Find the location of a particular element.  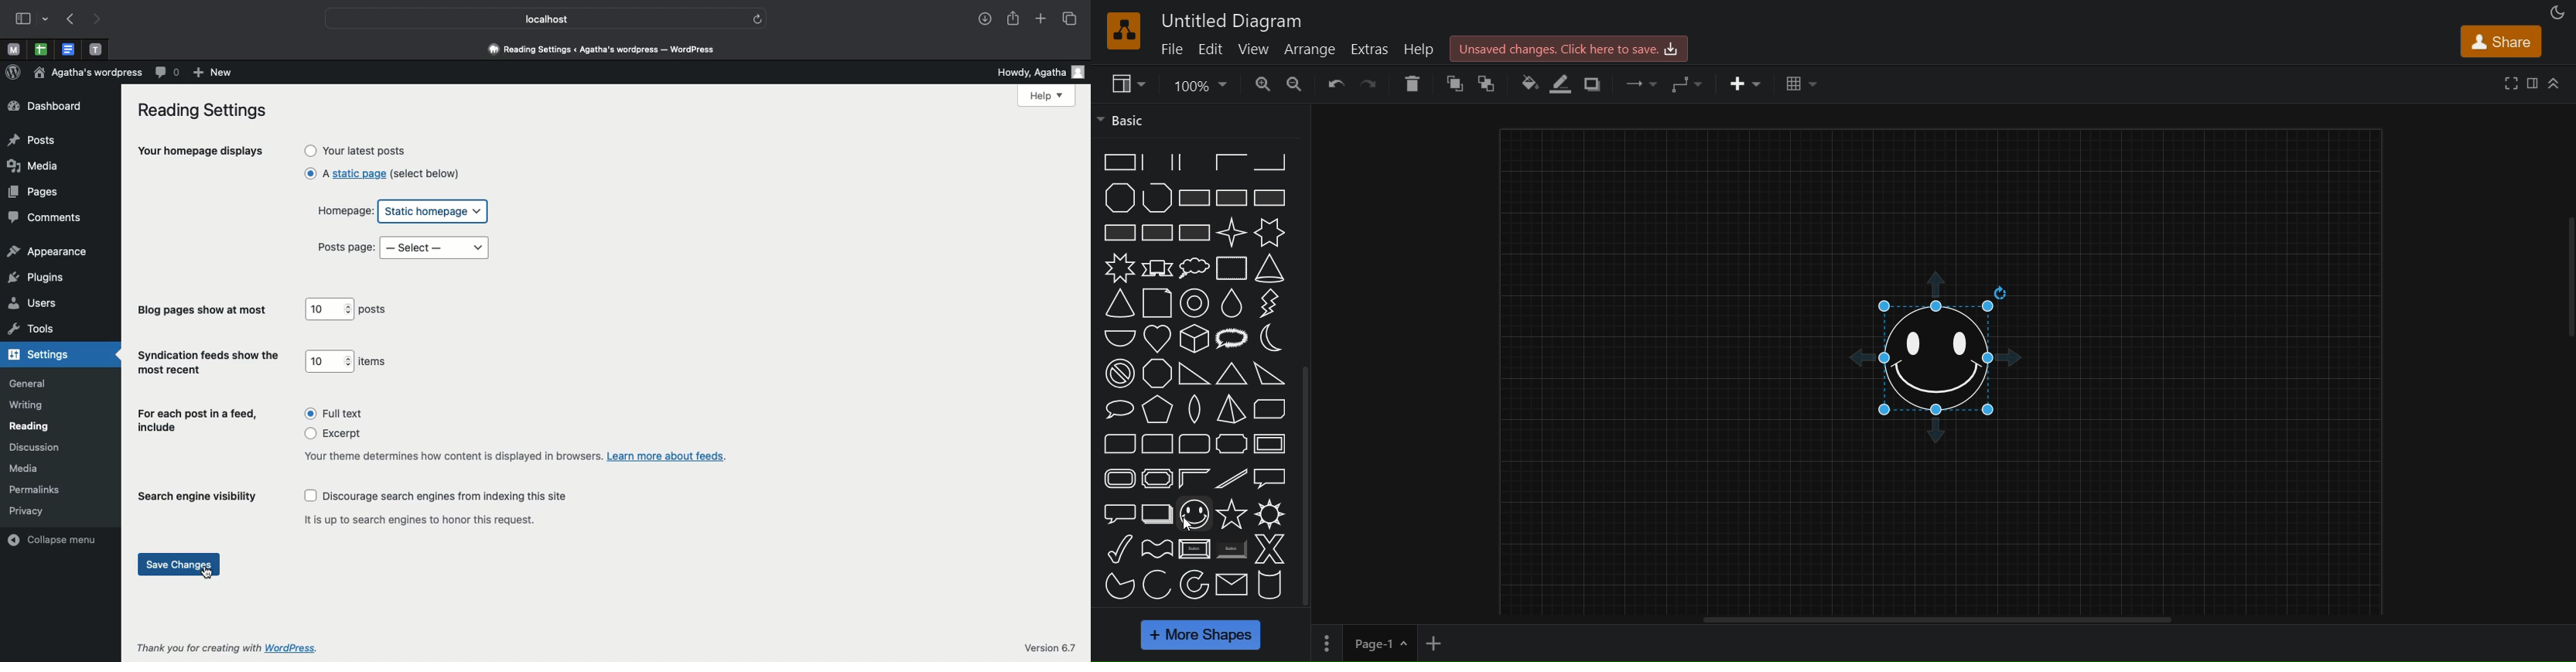

acute triangle is located at coordinates (1270, 377).